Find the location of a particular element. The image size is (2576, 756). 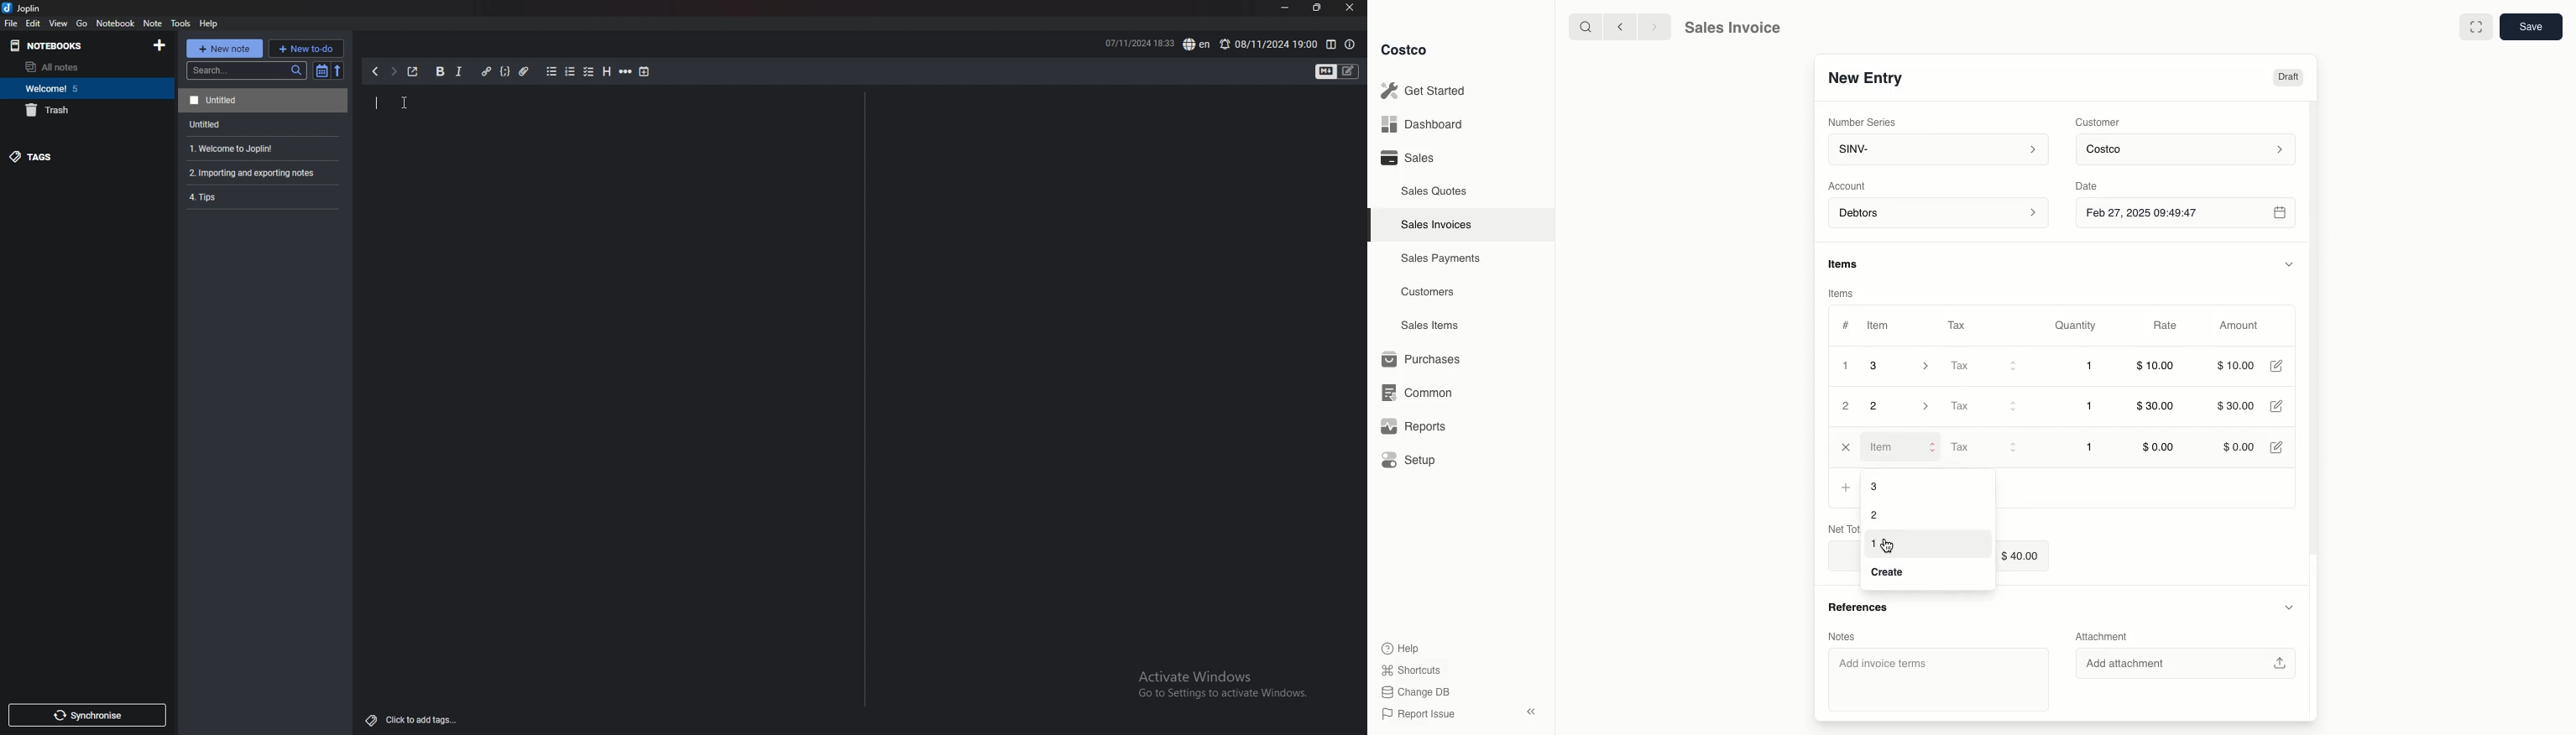

Debtors is located at coordinates (1939, 214).